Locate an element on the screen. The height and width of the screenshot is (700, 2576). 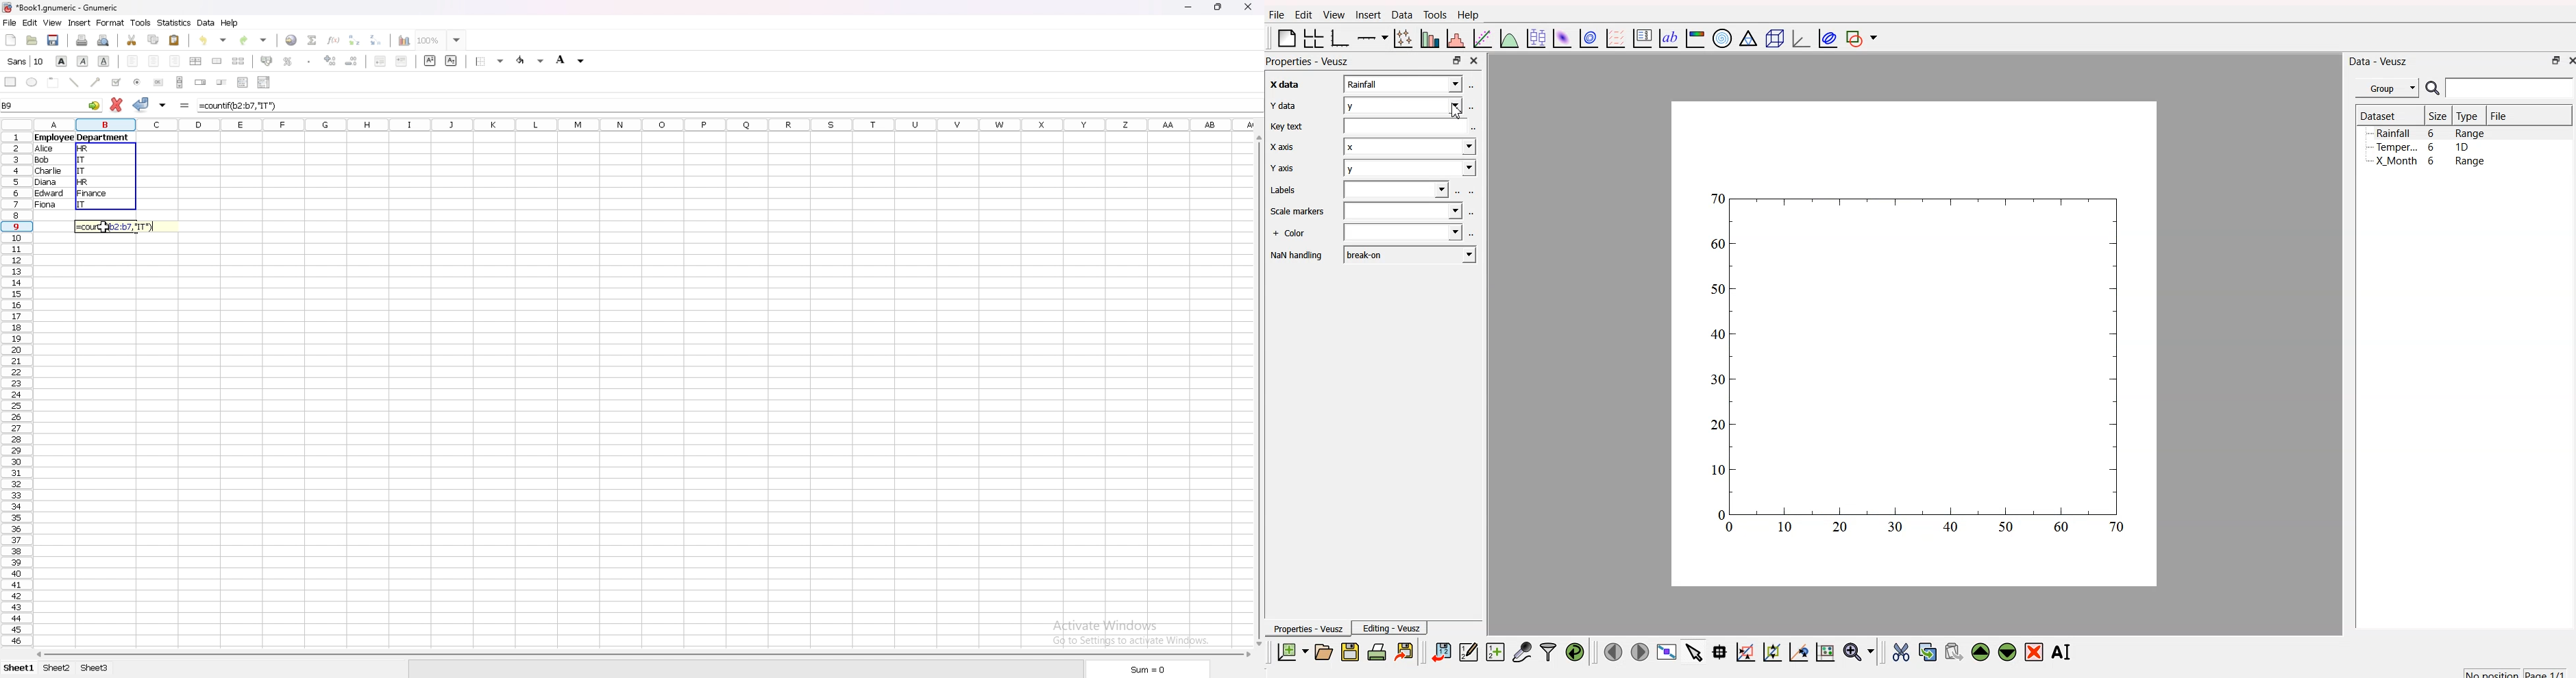
X axis is located at coordinates (1284, 147).